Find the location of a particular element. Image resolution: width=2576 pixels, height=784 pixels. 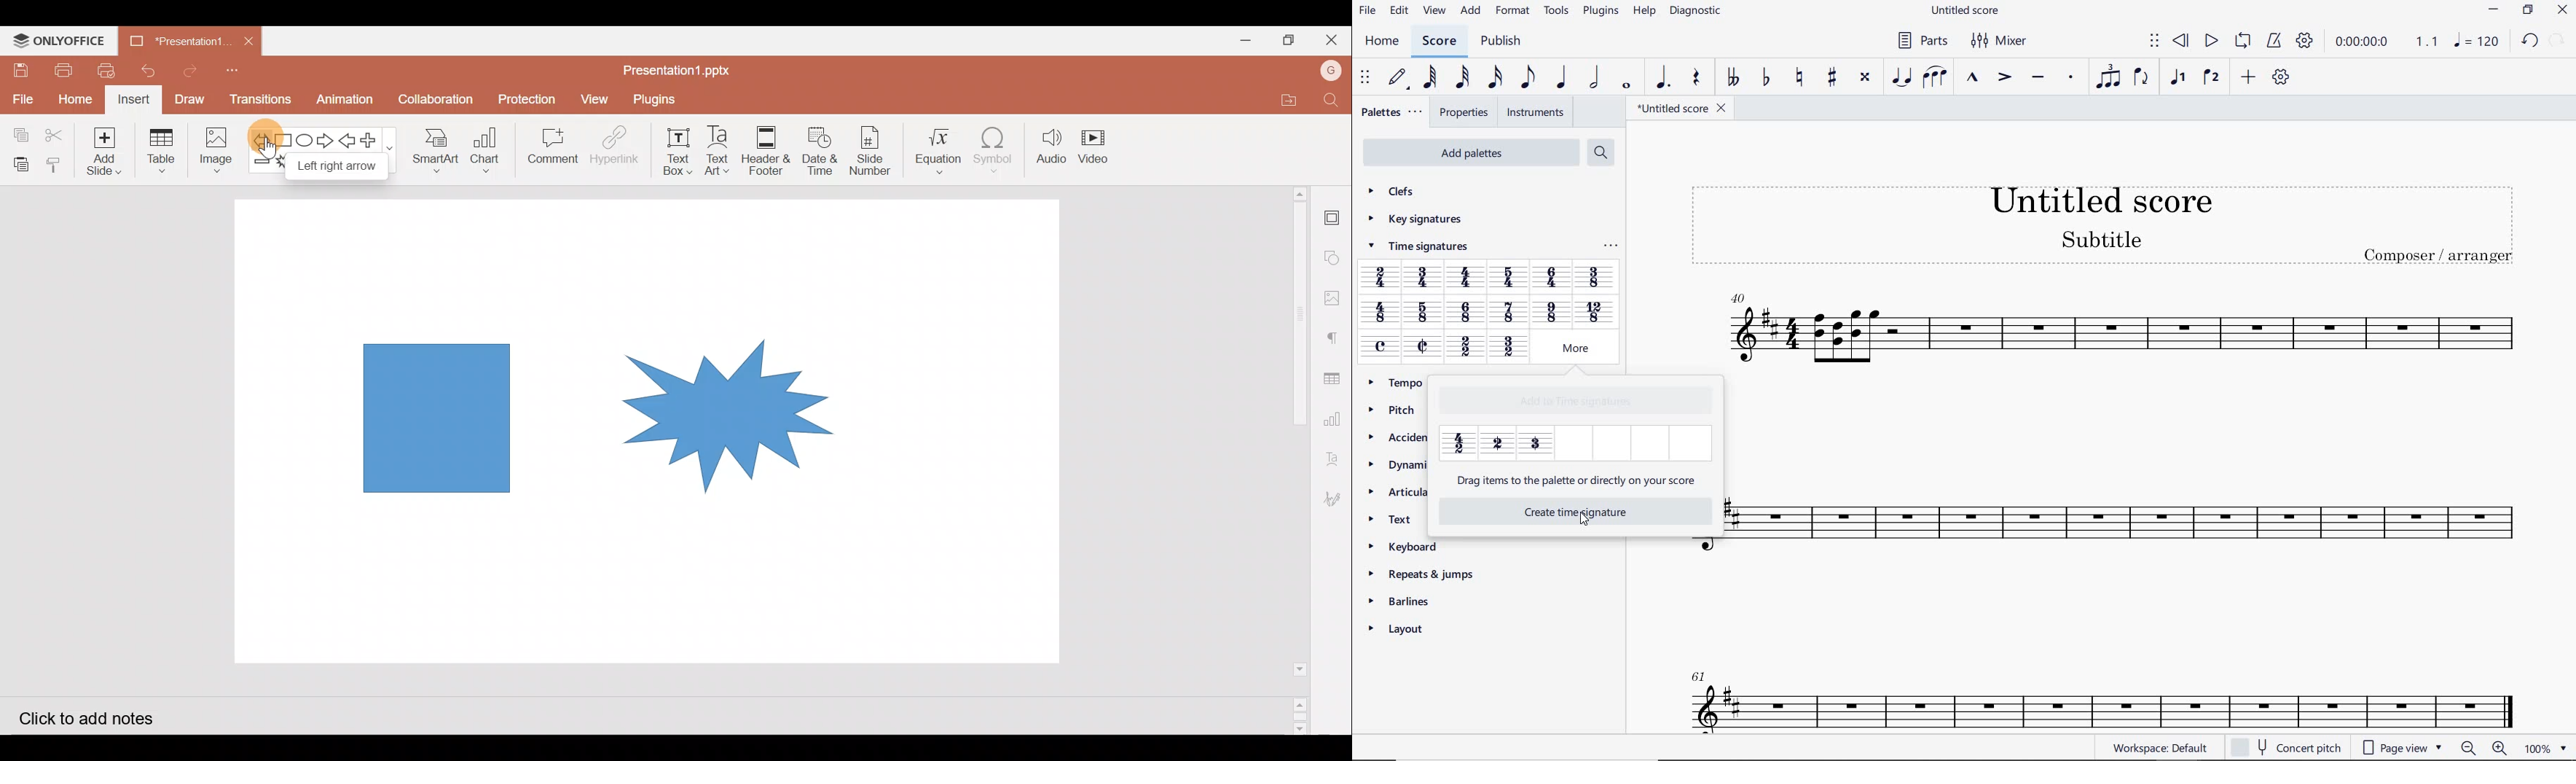

TOGGLE FLAT is located at coordinates (1764, 78).